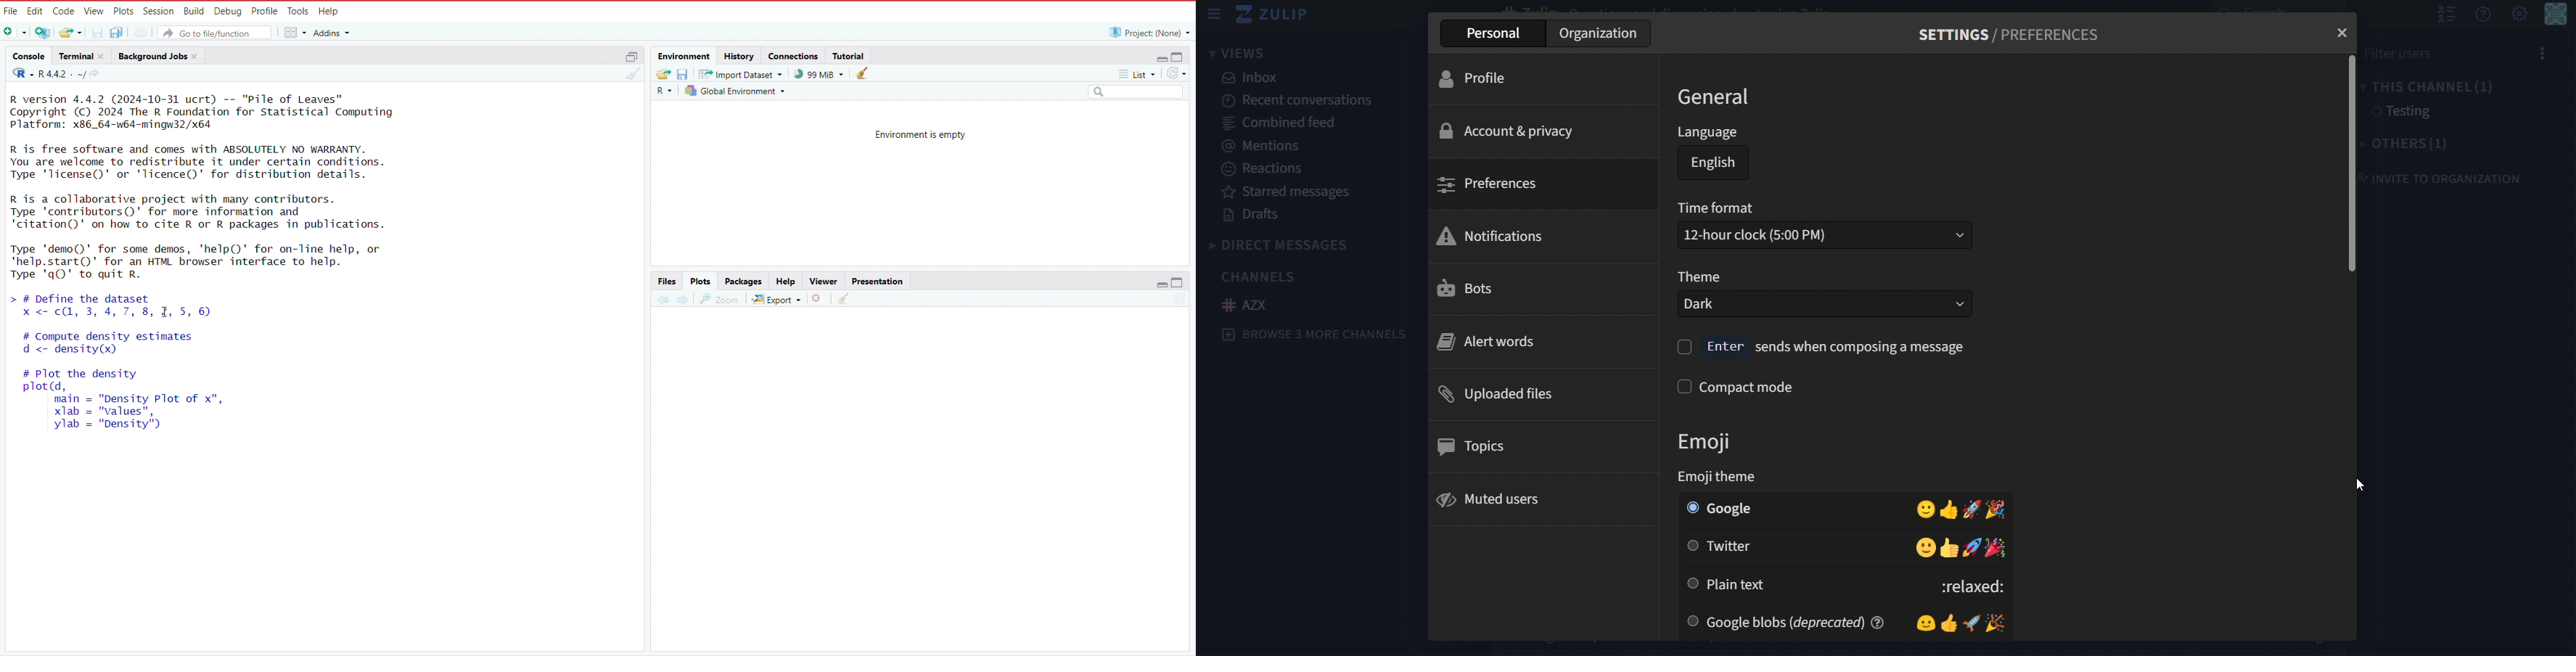  Describe the element at coordinates (1149, 32) in the screenshot. I see `project: (None)` at that location.